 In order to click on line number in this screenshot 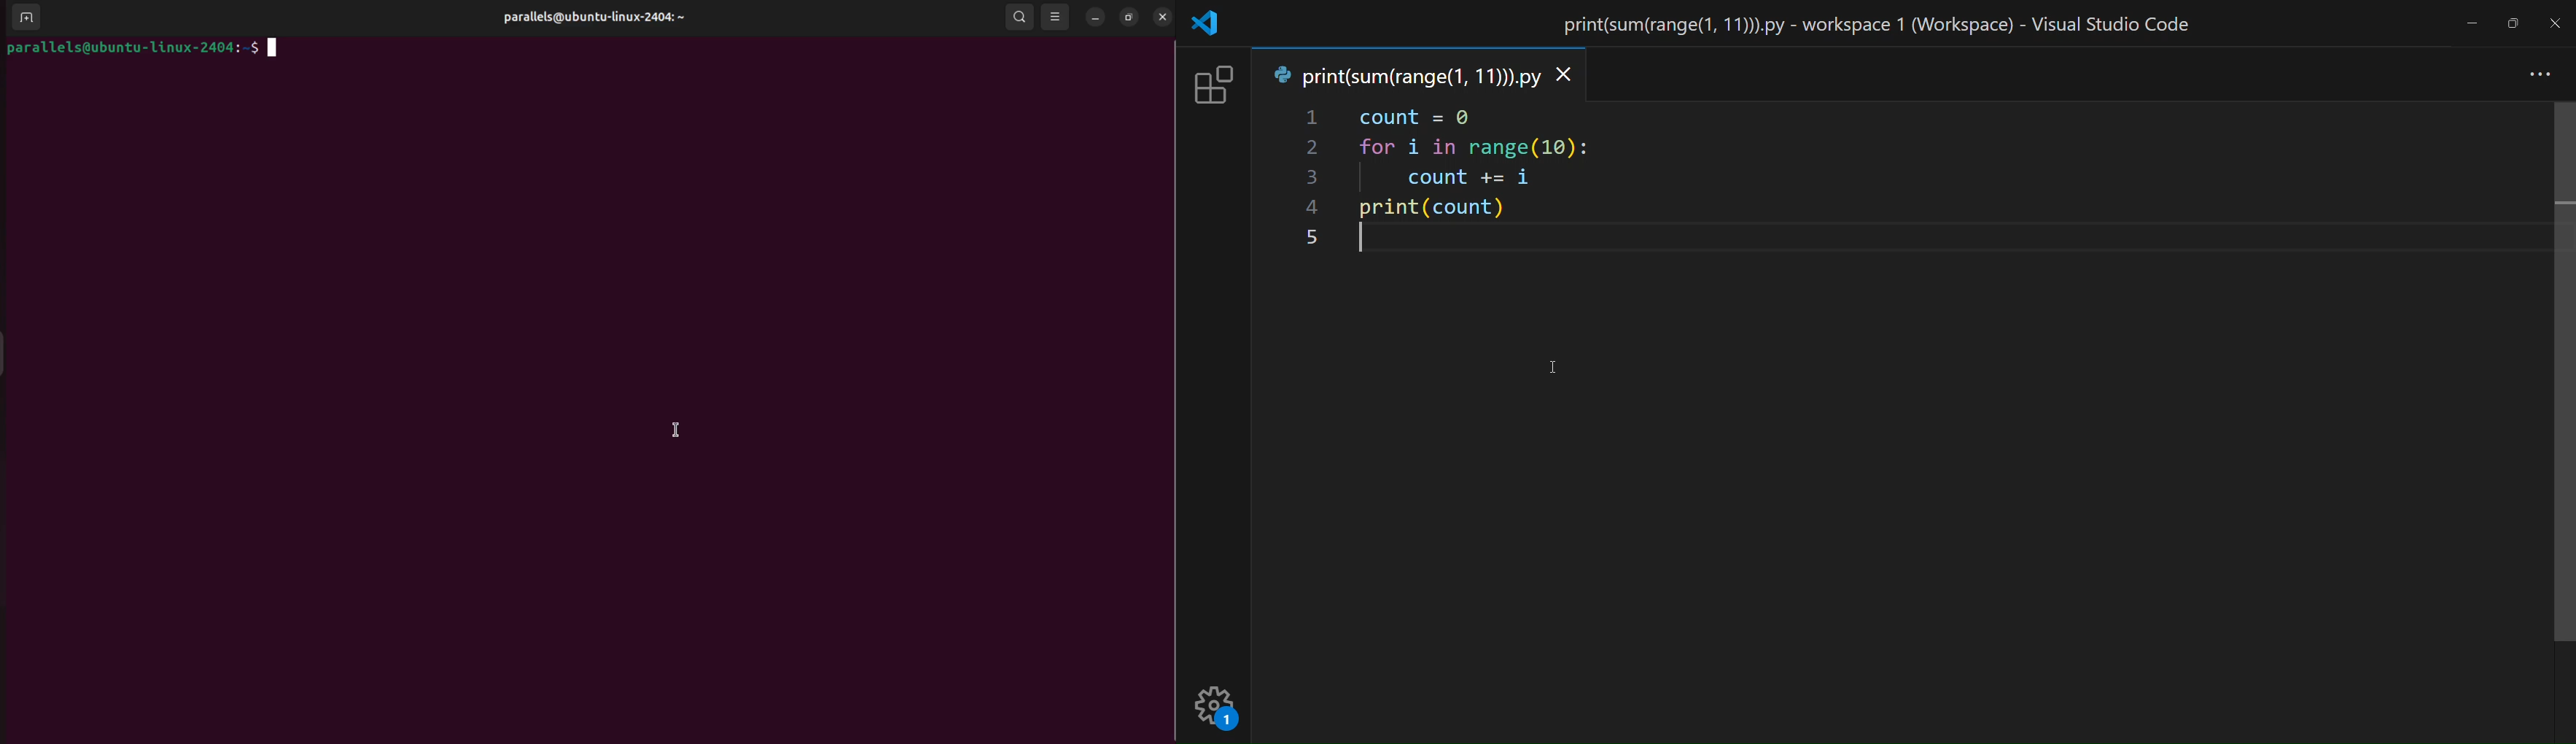, I will do `click(1312, 179)`.